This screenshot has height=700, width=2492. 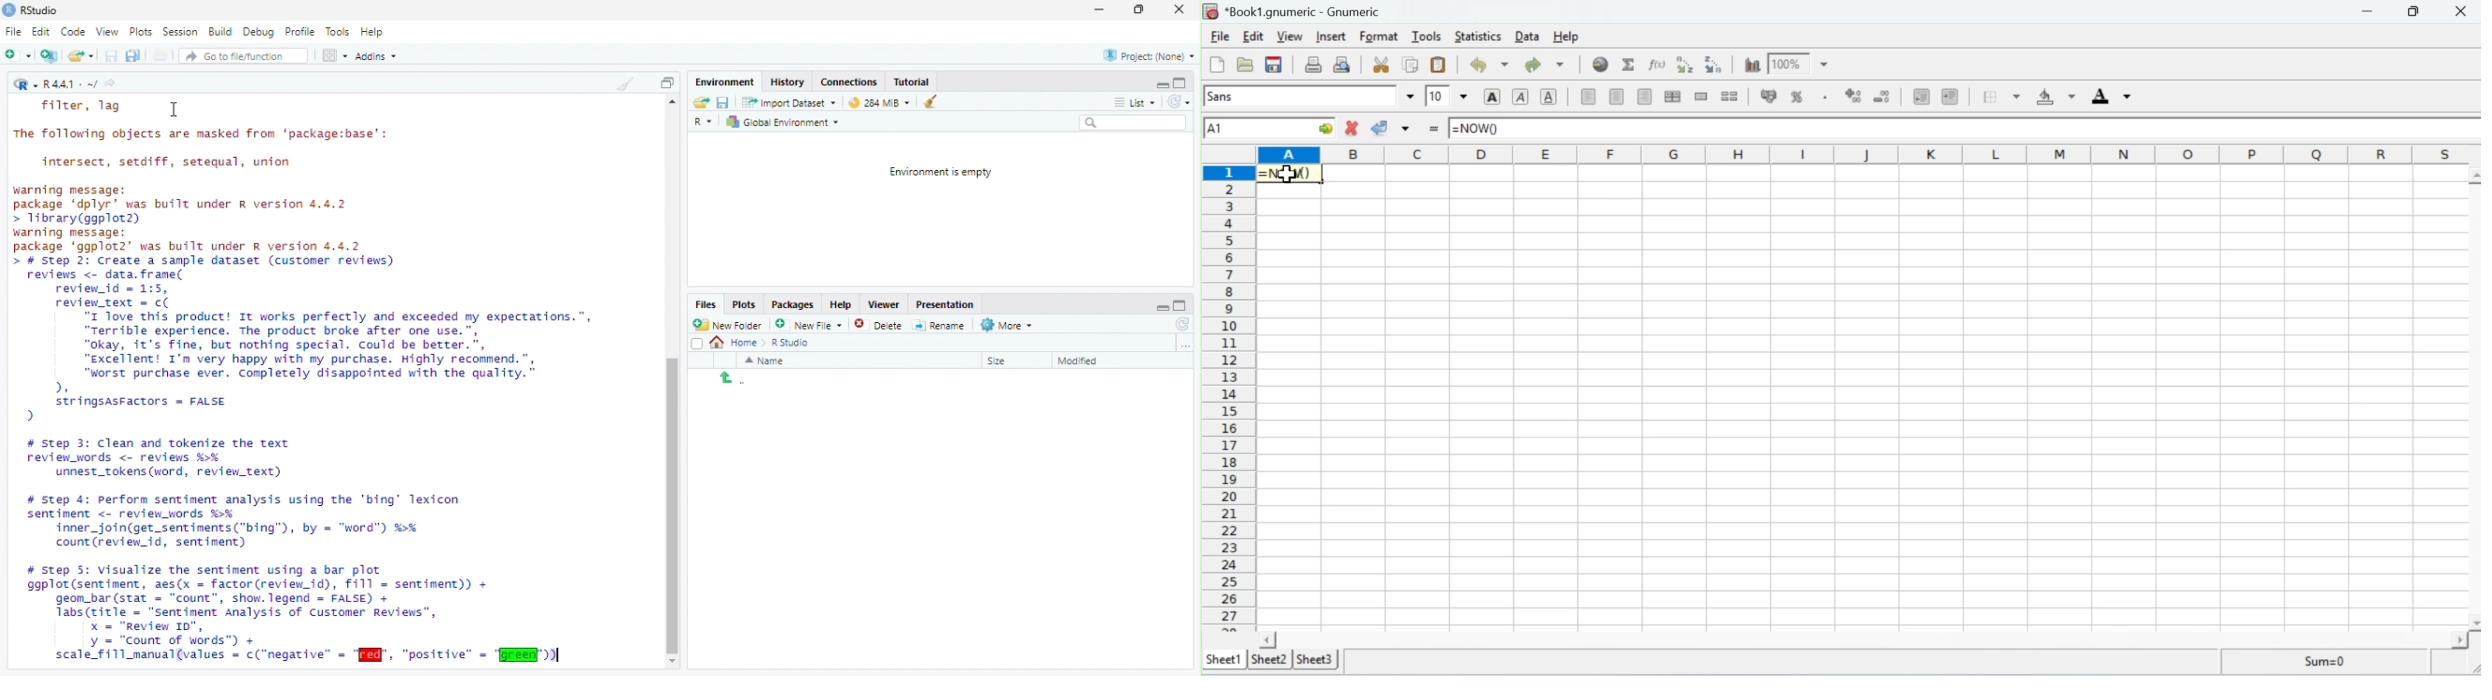 What do you see at coordinates (945, 305) in the screenshot?
I see `Presentation` at bounding box center [945, 305].